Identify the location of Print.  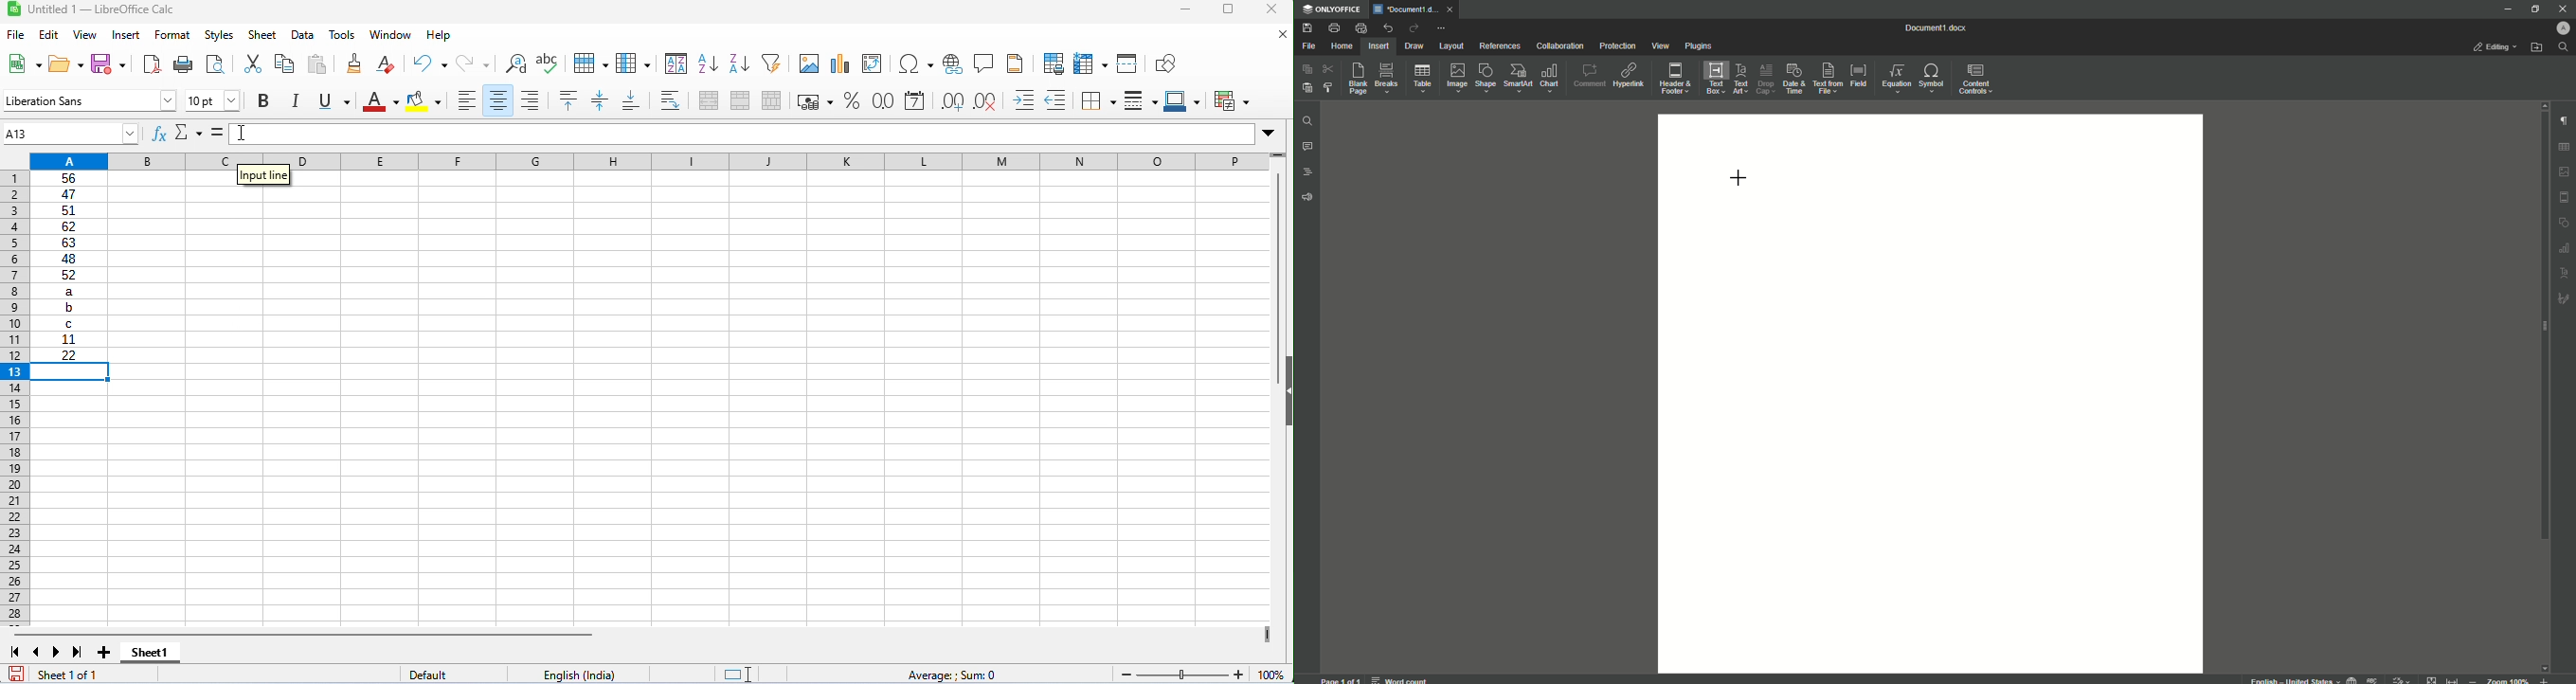
(1334, 28).